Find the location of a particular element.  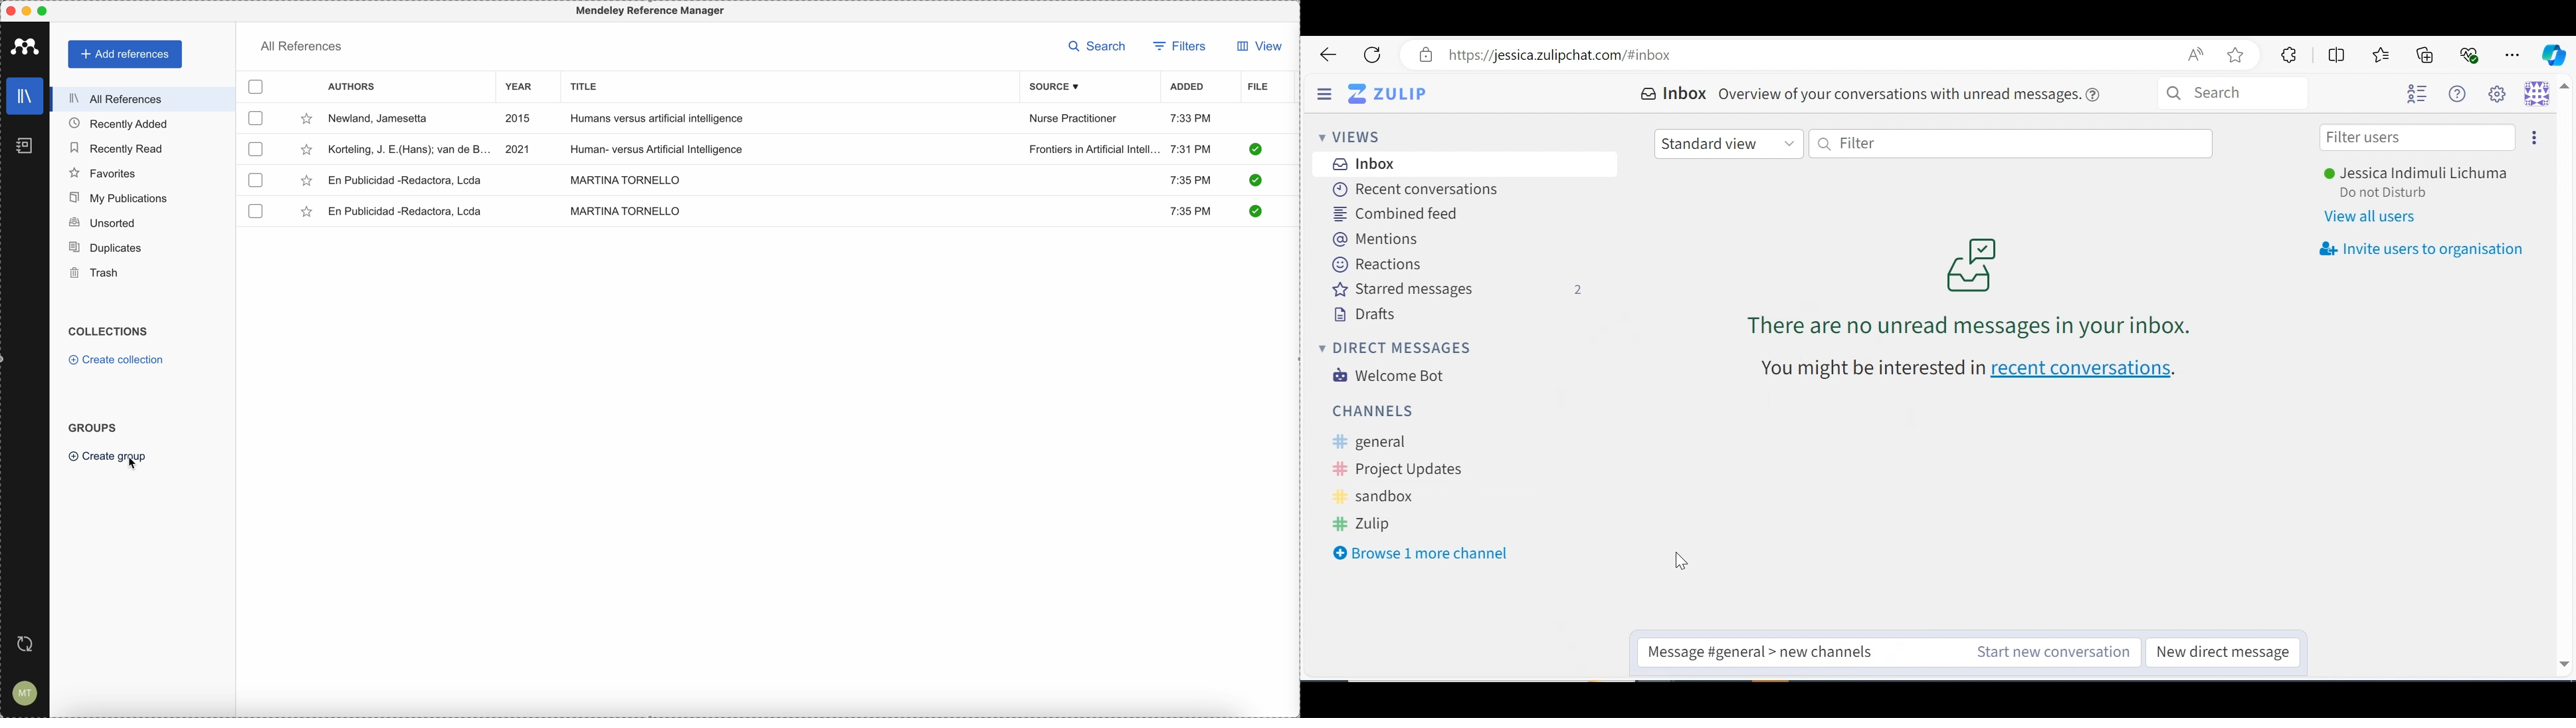

Combined feed is located at coordinates (1401, 214).